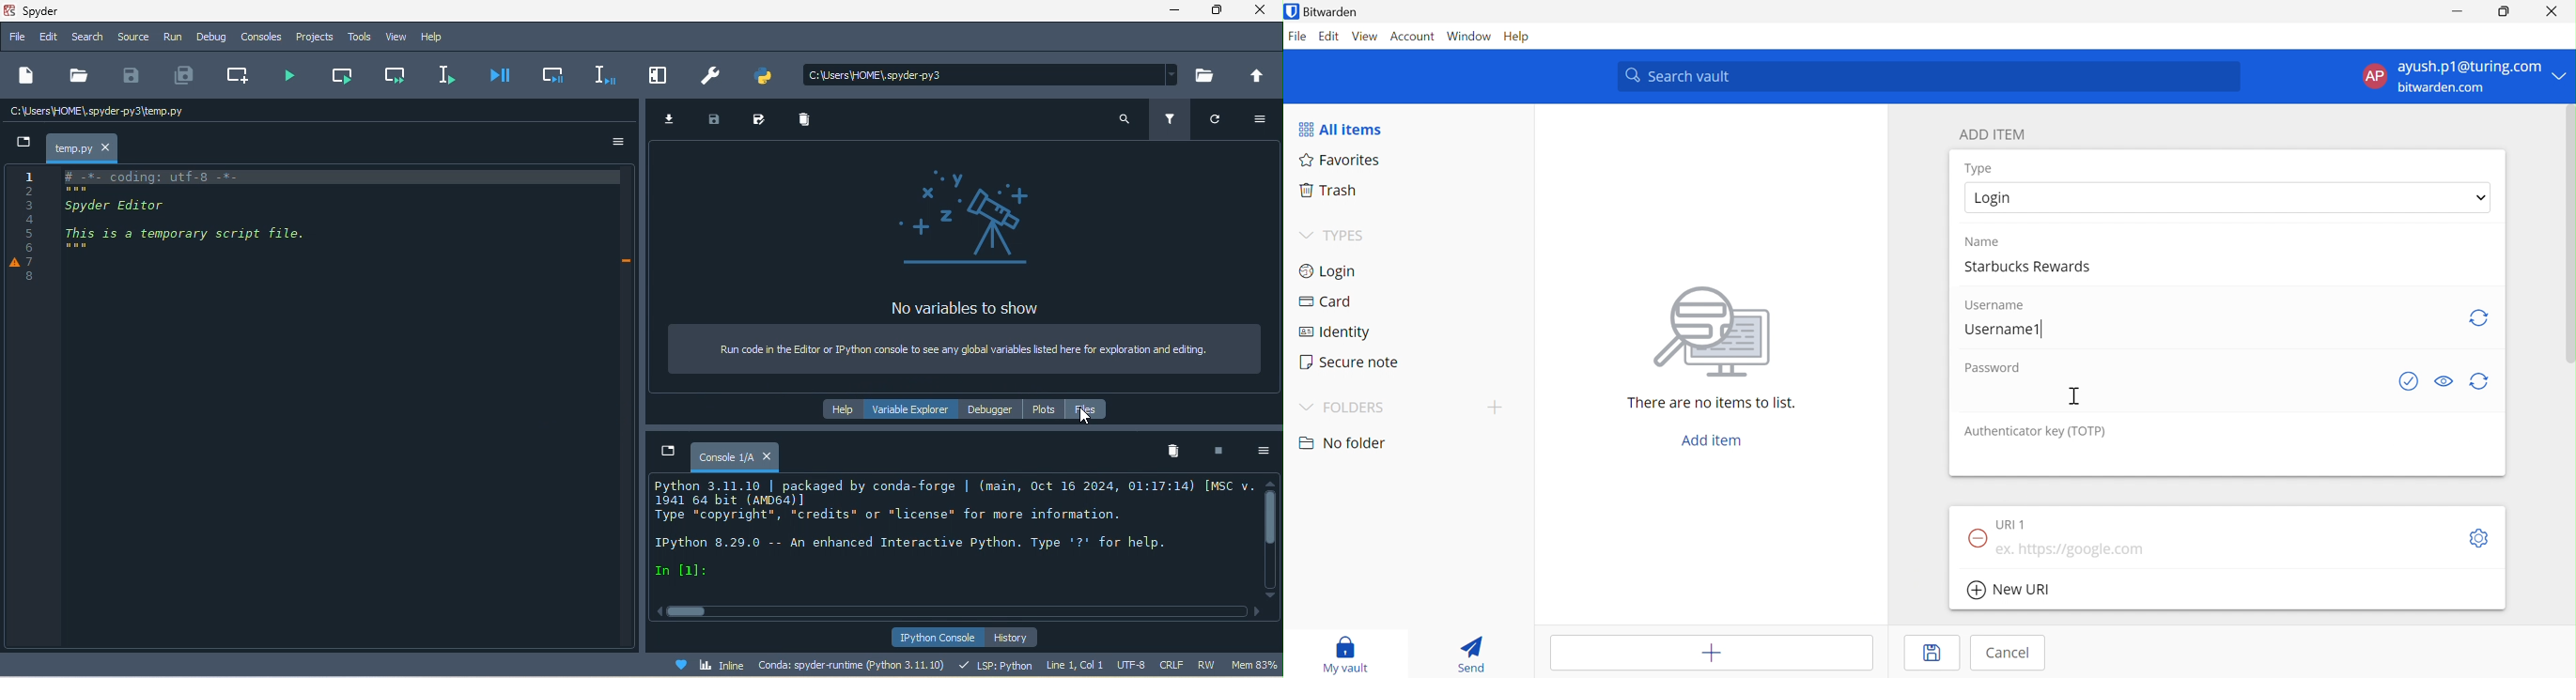 This screenshot has height=700, width=2576. Describe the element at coordinates (1094, 663) in the screenshot. I see `line 1, col 1 utf 8` at that location.